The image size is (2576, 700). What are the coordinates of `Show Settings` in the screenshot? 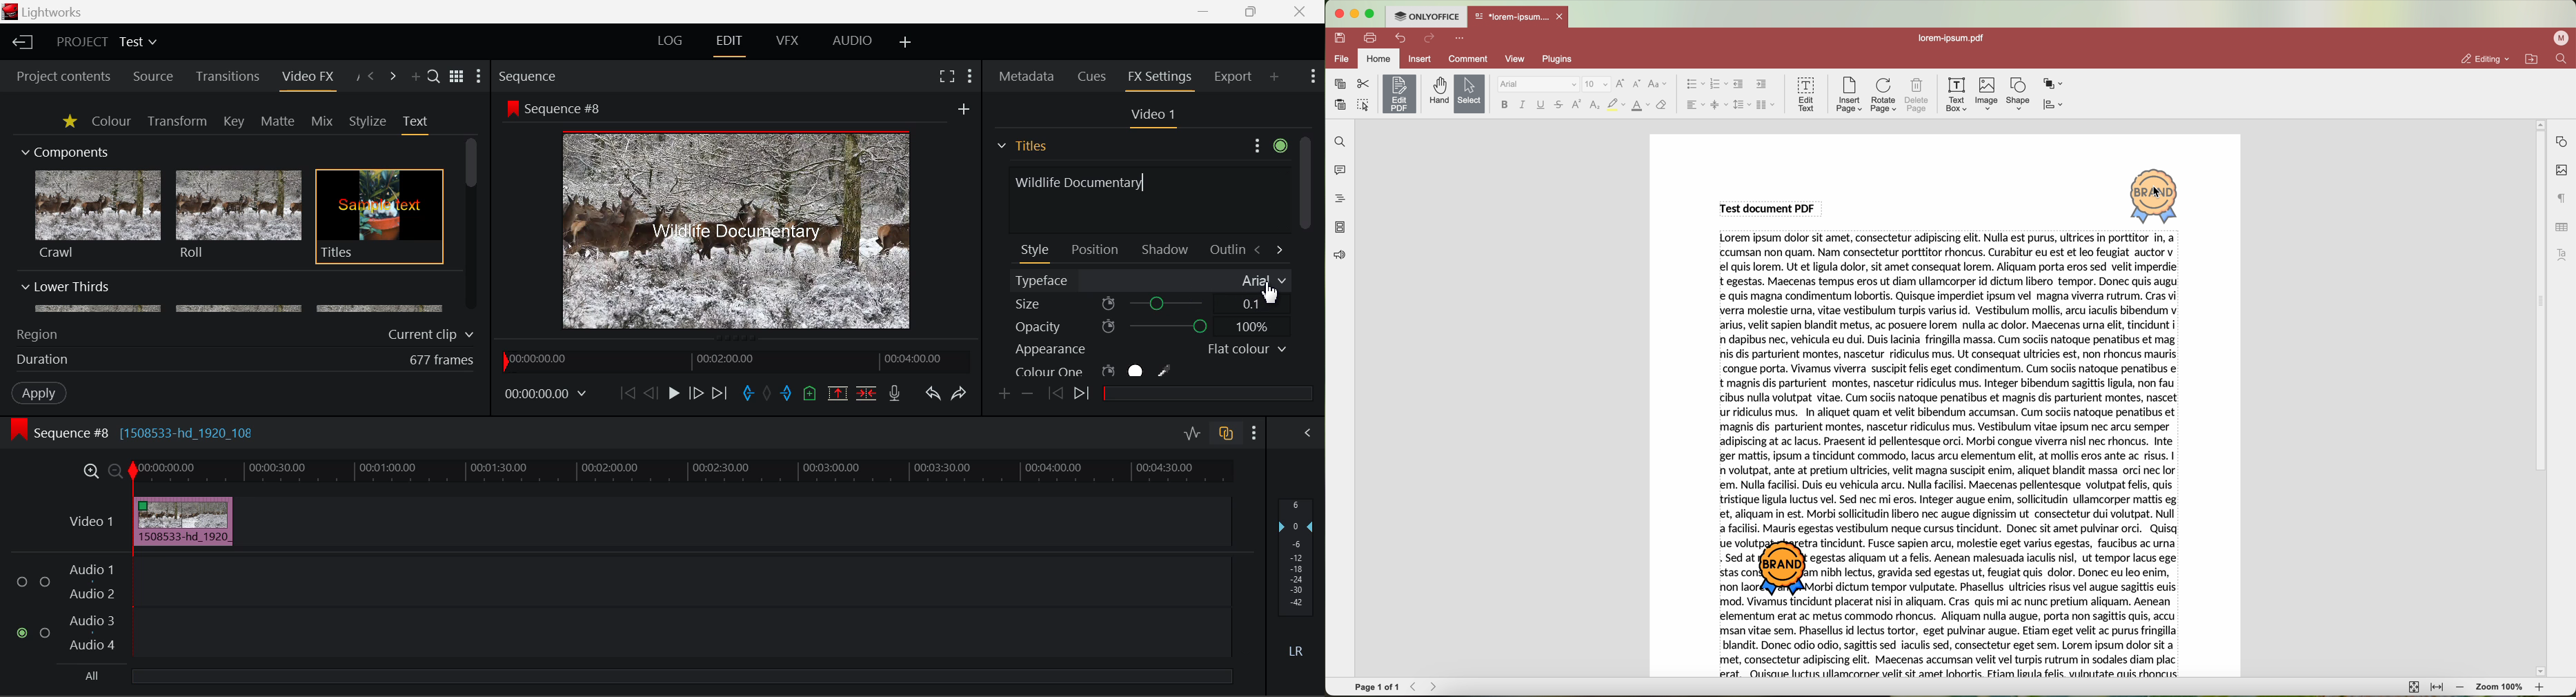 It's located at (971, 77).